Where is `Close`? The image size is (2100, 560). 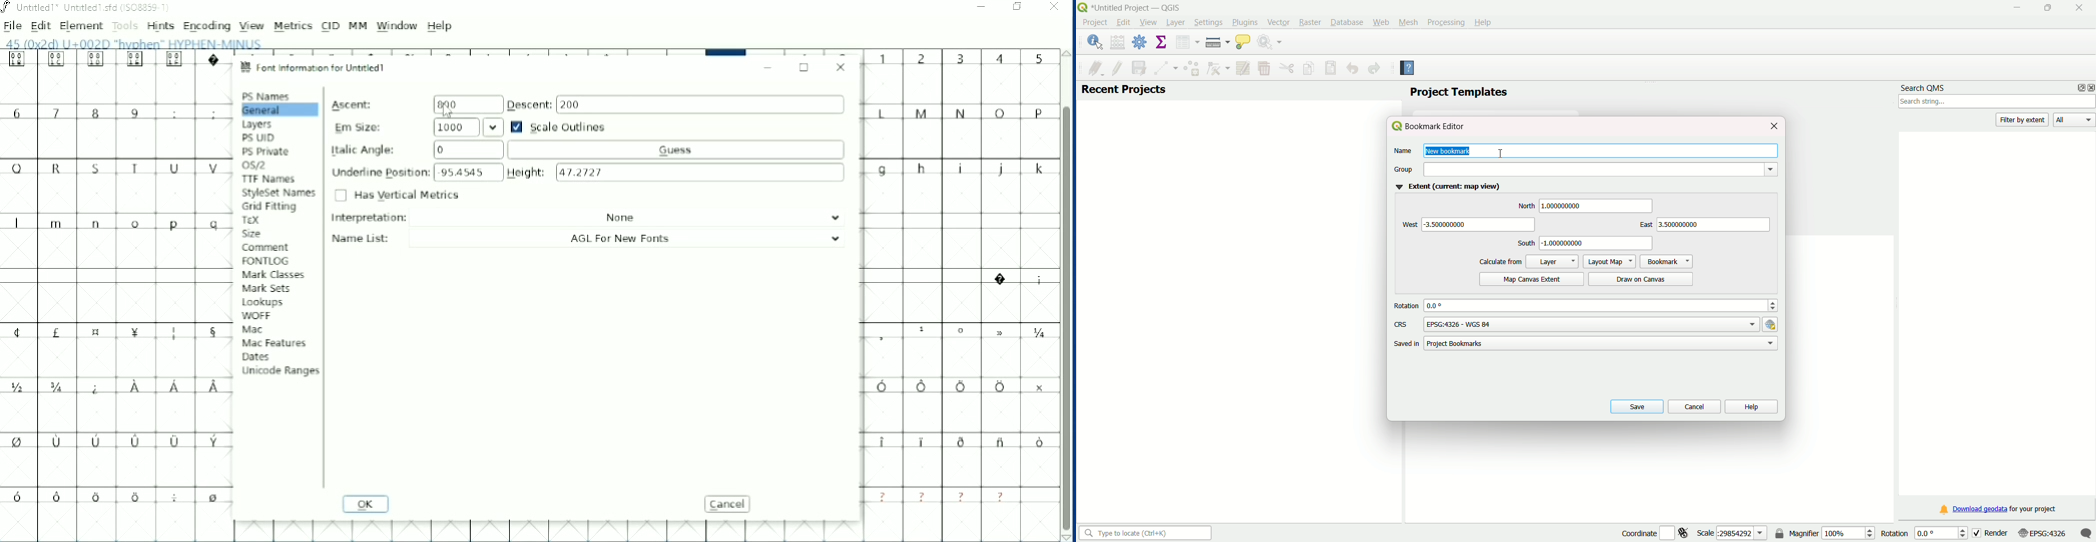
Close is located at coordinates (1054, 9).